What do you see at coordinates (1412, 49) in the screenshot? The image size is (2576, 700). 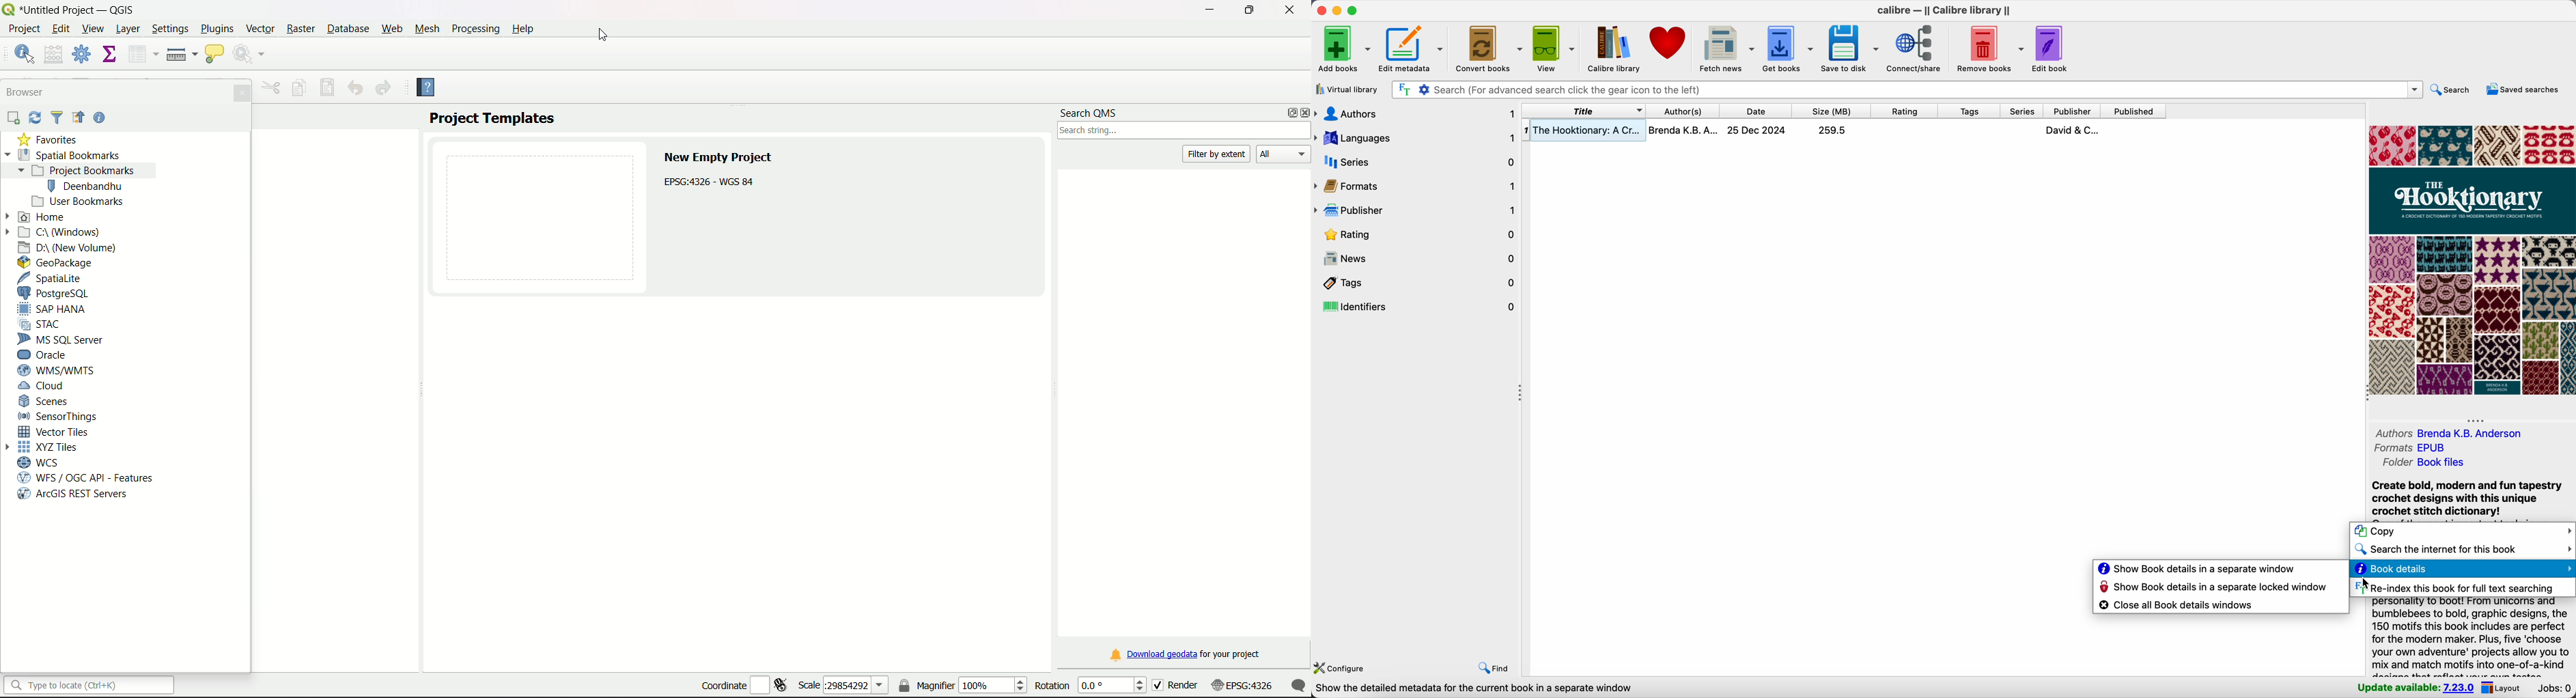 I see `edit metadata` at bounding box center [1412, 49].